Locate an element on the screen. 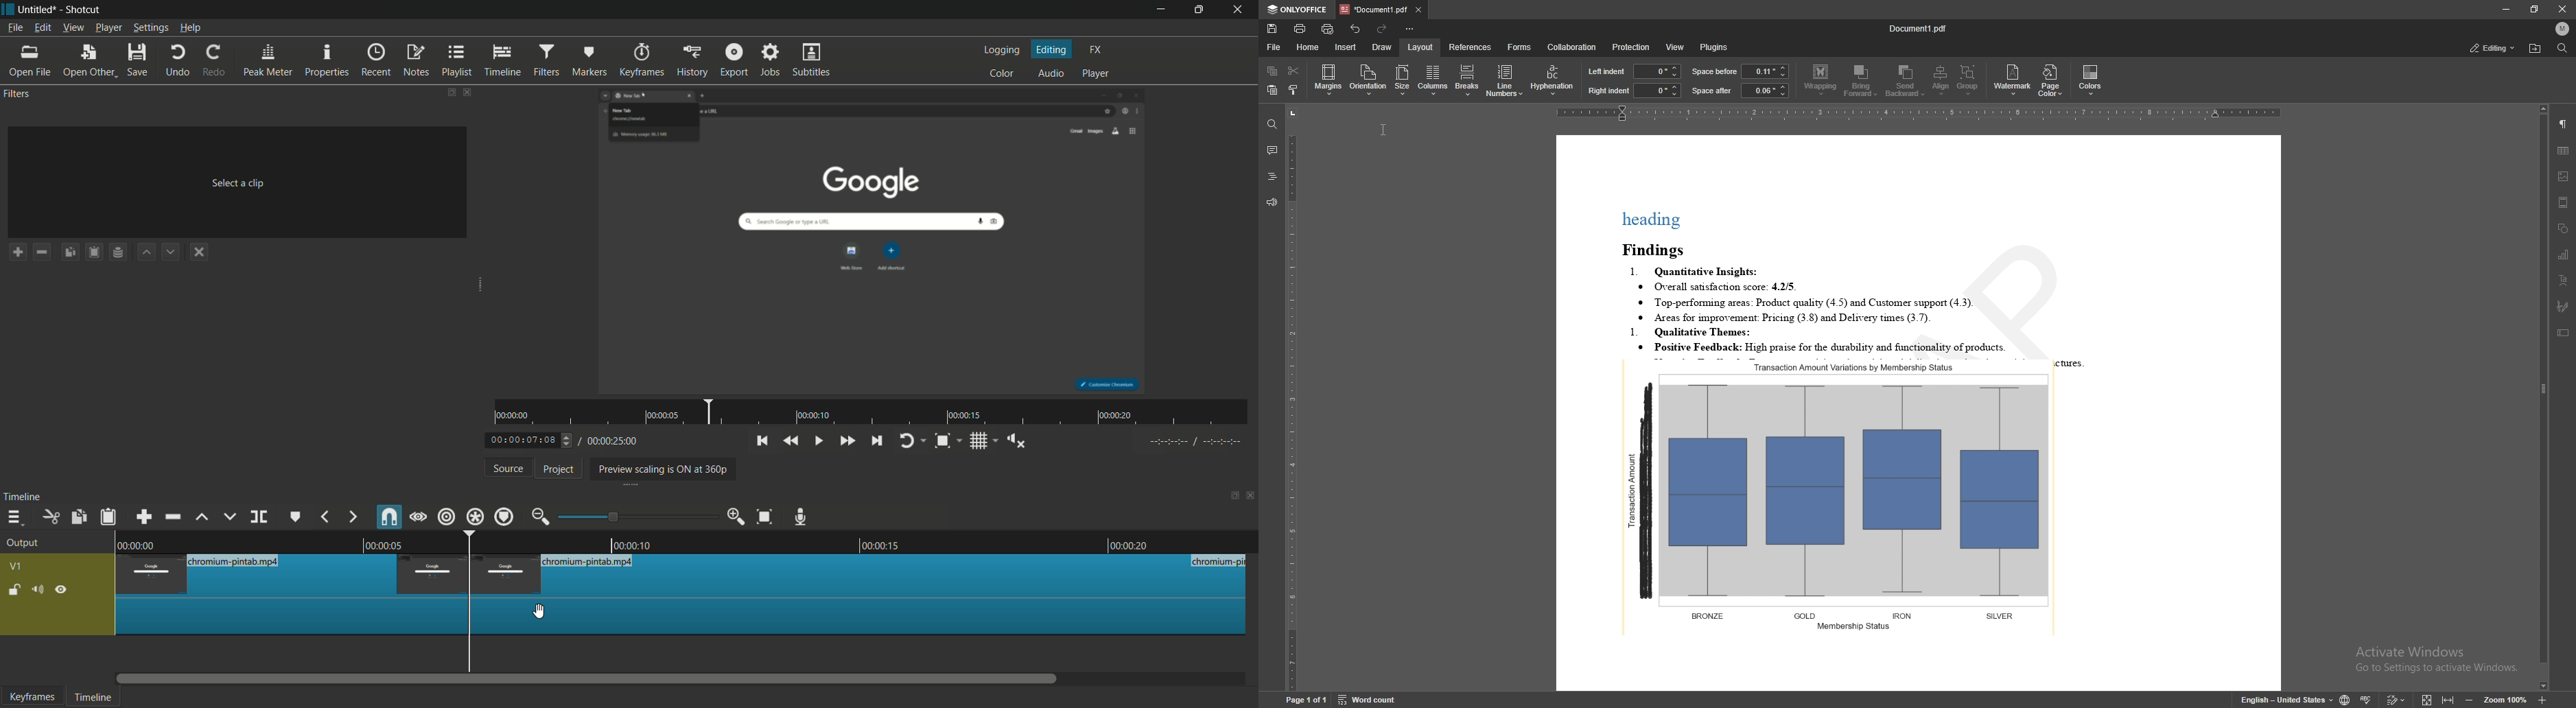  settings menu is located at coordinates (151, 28).